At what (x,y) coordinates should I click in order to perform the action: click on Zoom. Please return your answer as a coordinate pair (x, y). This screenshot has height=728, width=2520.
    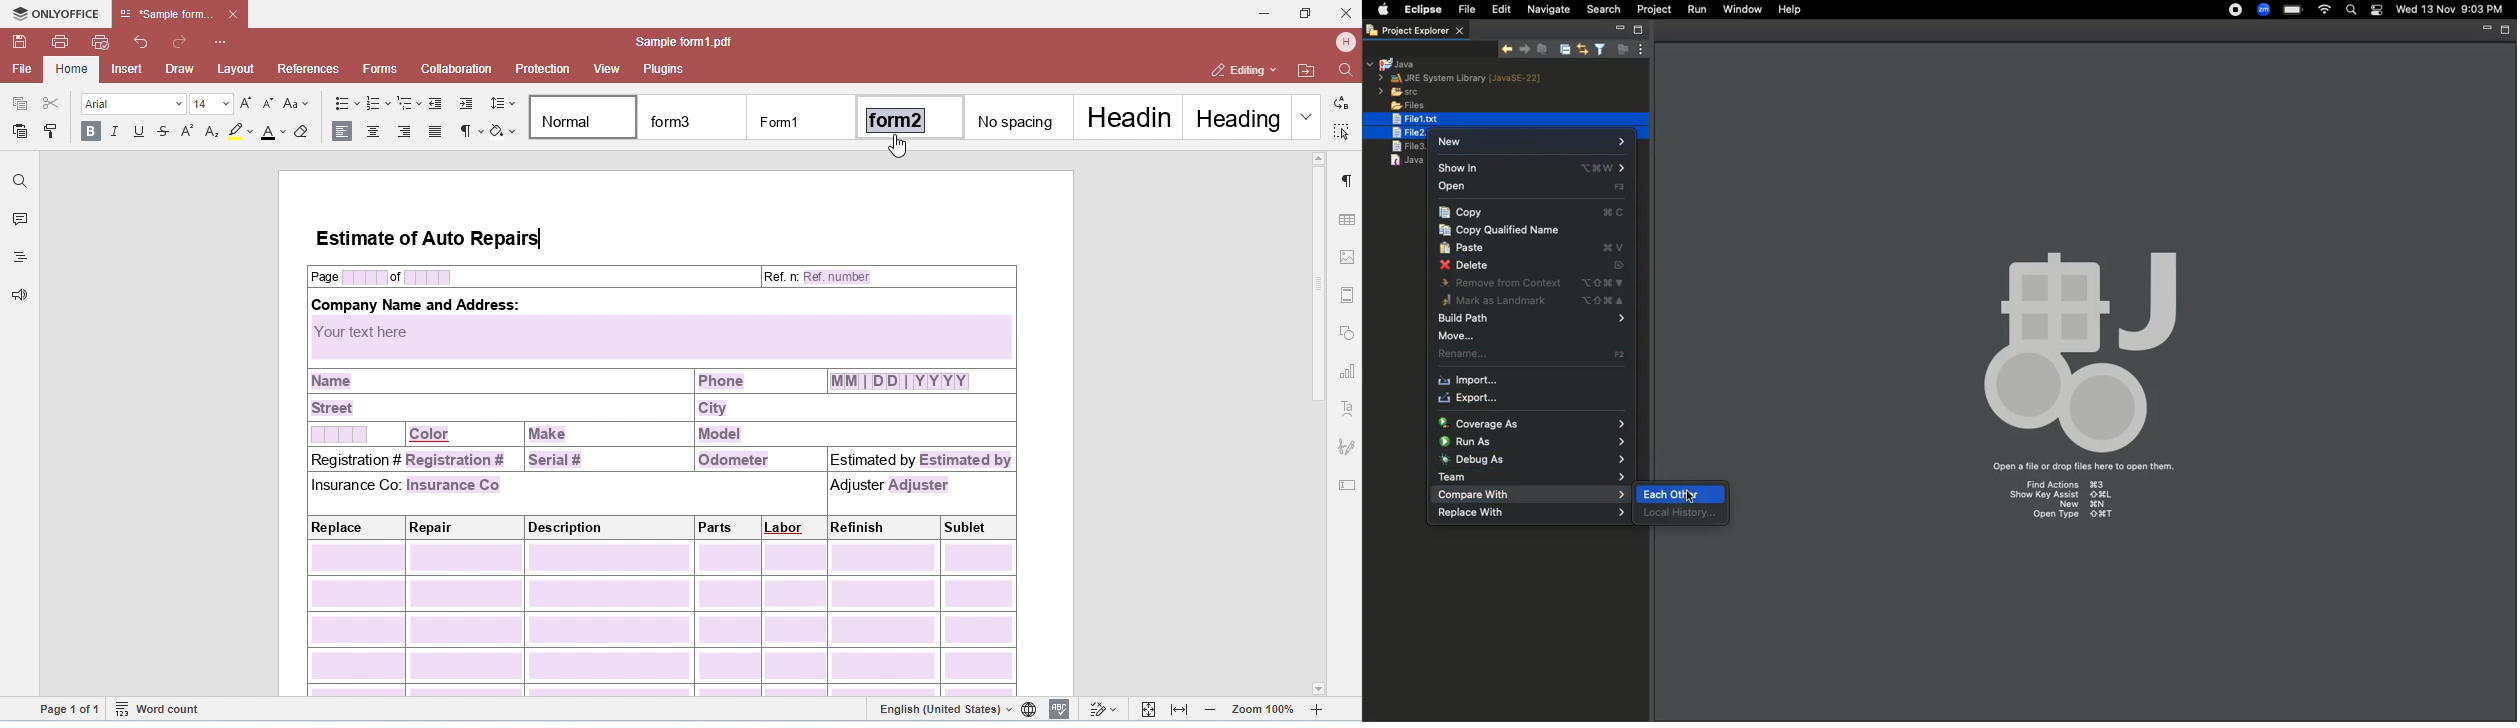
    Looking at the image, I should click on (2264, 10).